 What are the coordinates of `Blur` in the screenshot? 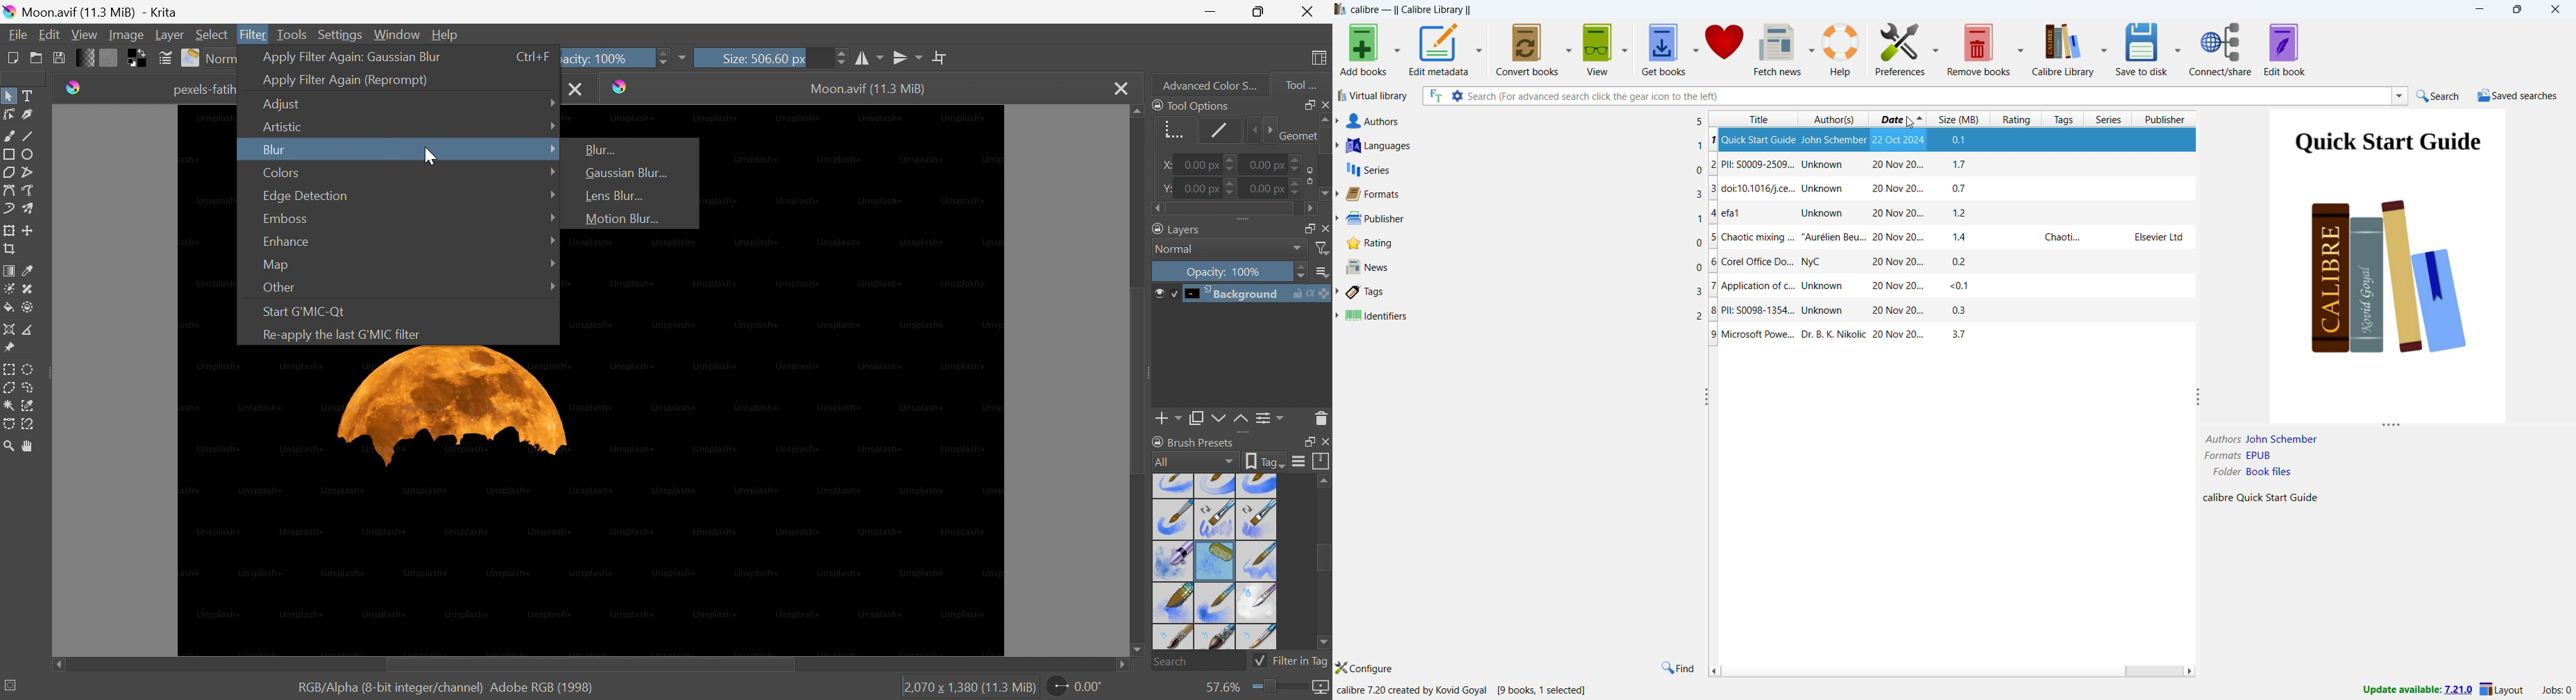 It's located at (275, 149).